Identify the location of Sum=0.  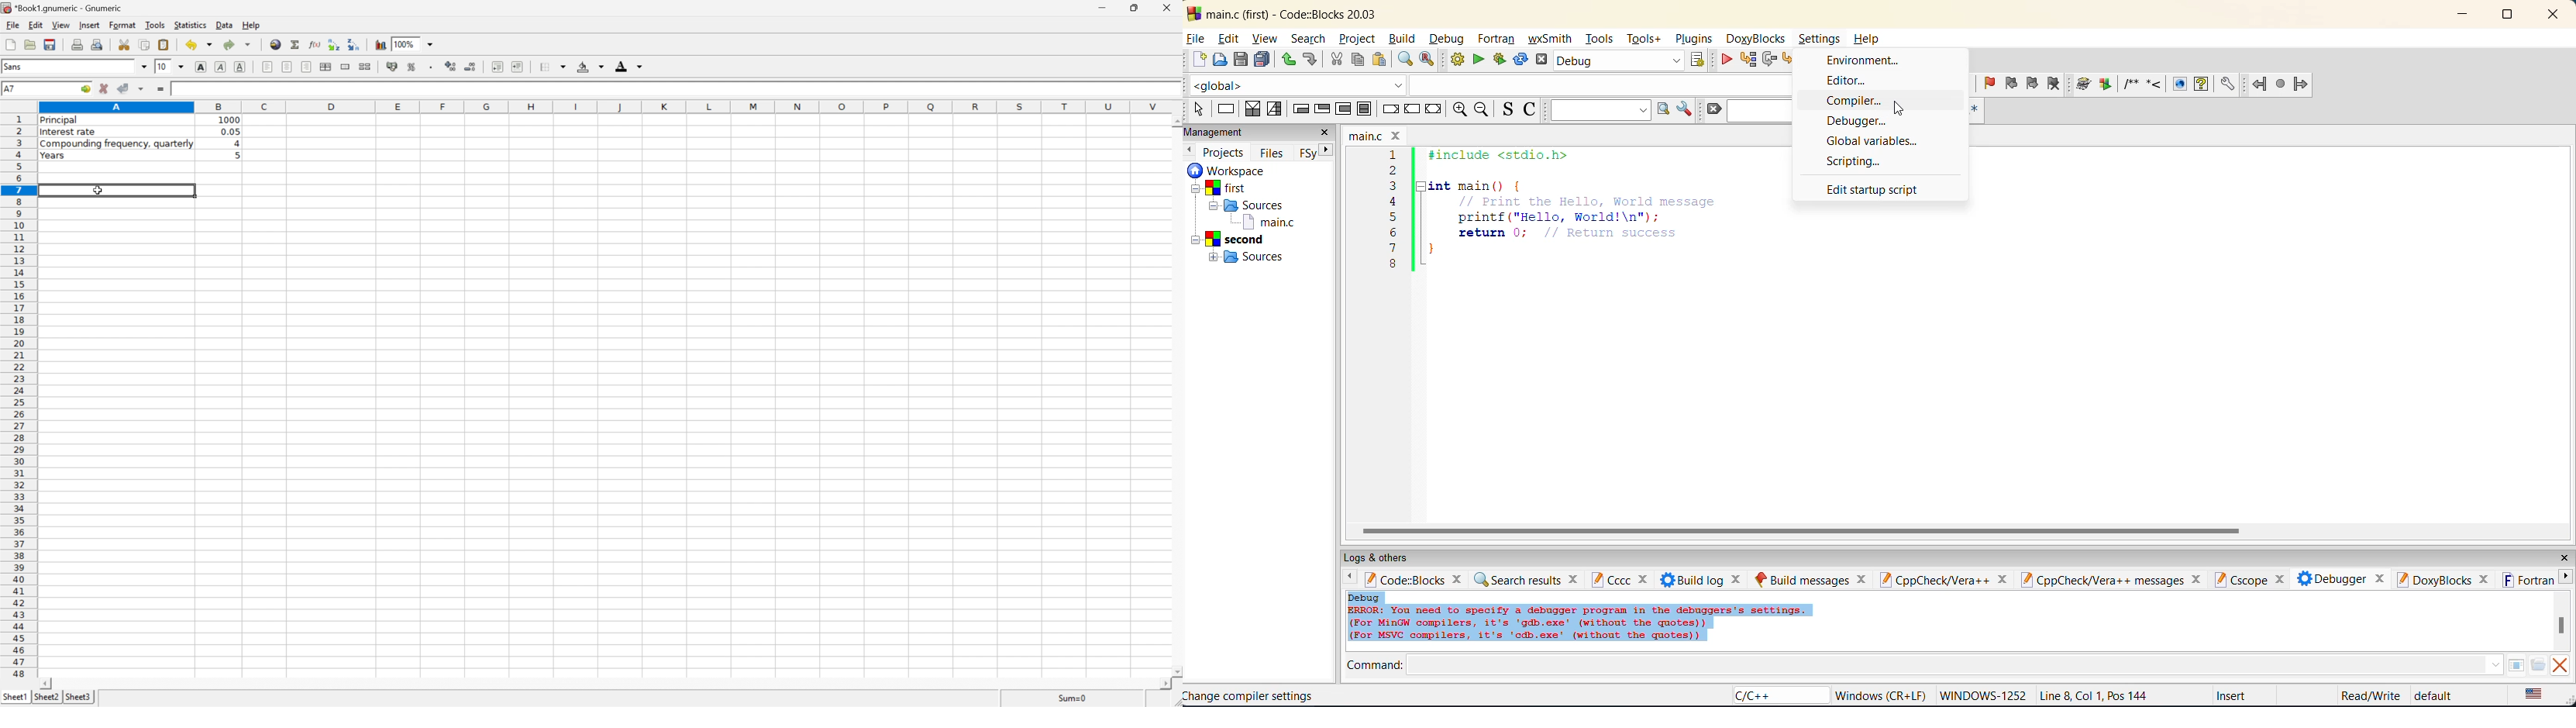
(1073, 698).